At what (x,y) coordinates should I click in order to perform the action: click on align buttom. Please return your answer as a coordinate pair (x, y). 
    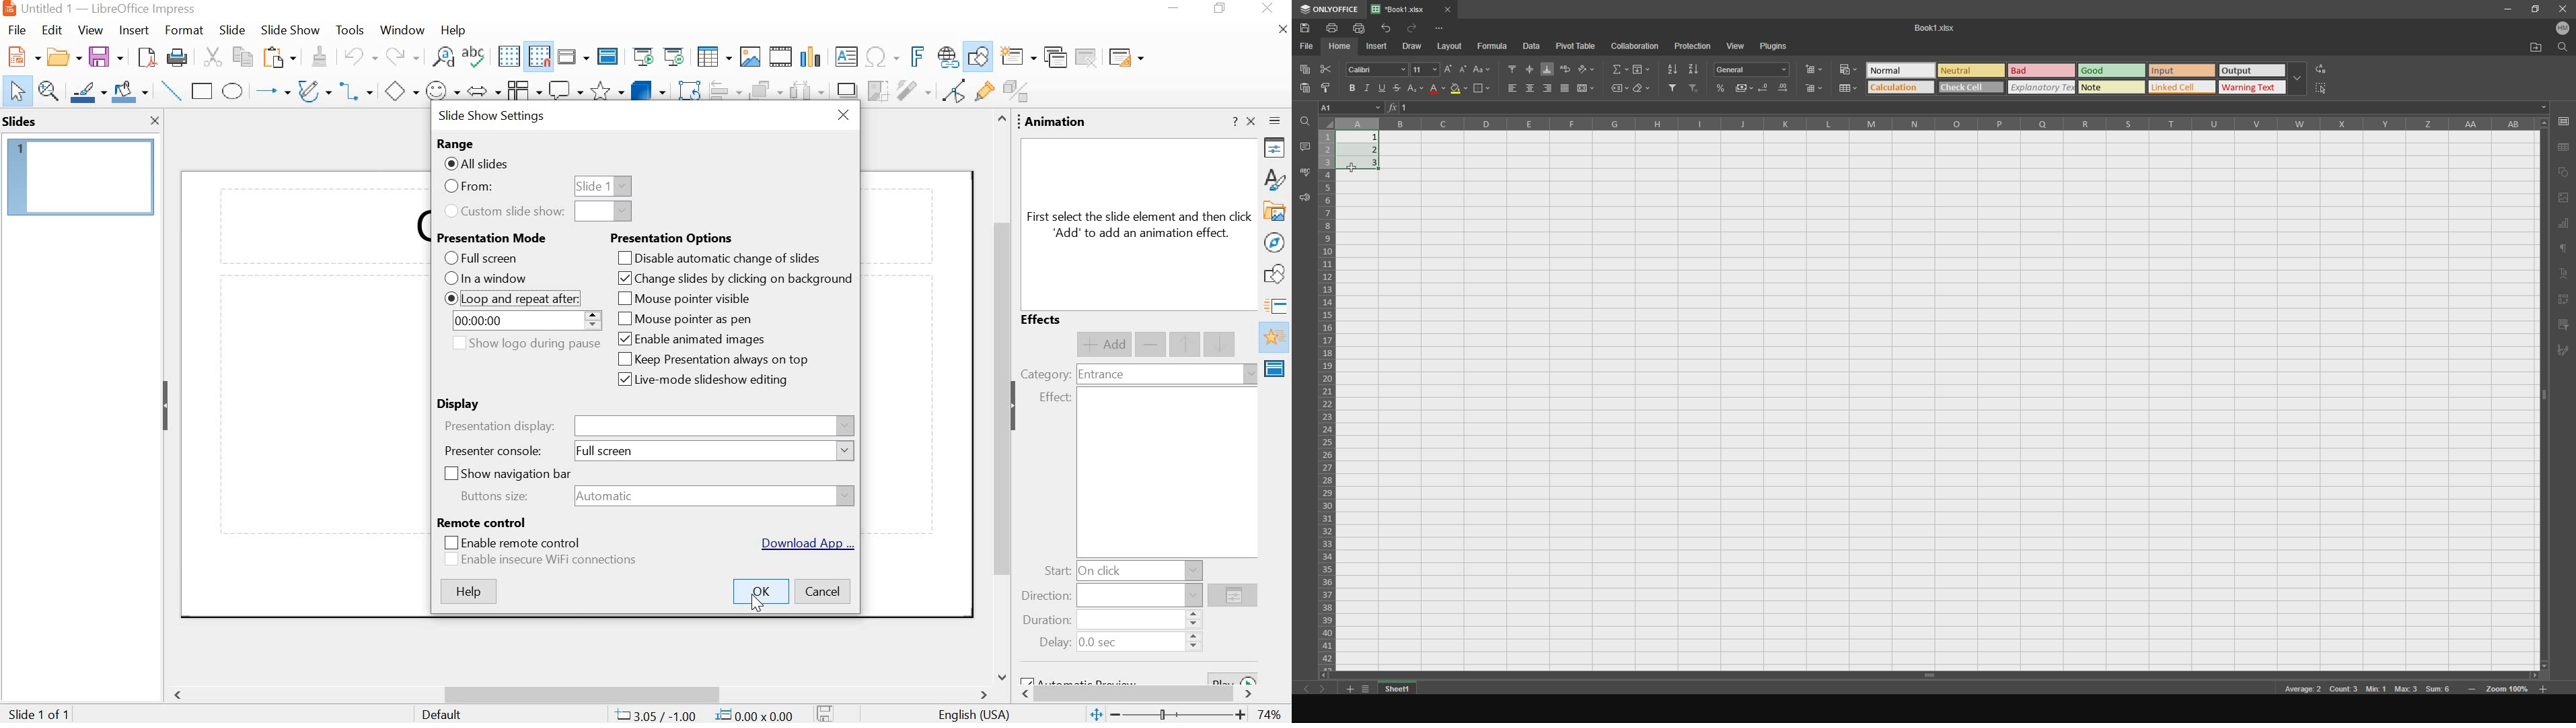
    Looking at the image, I should click on (1546, 67).